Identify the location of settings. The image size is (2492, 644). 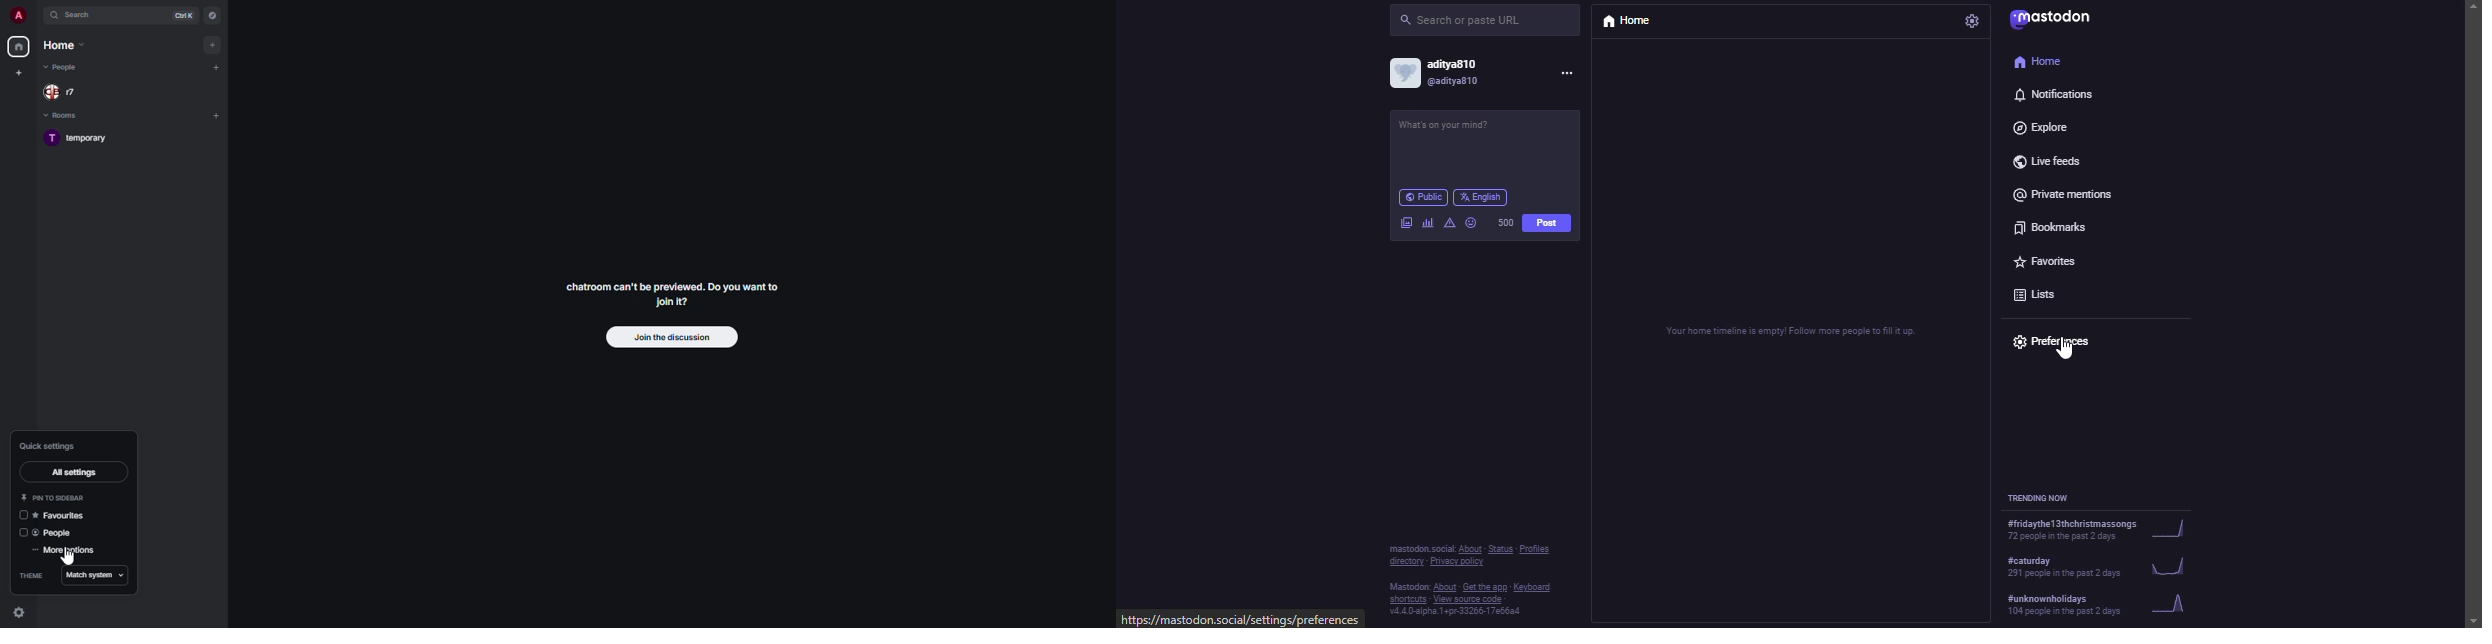
(1974, 23).